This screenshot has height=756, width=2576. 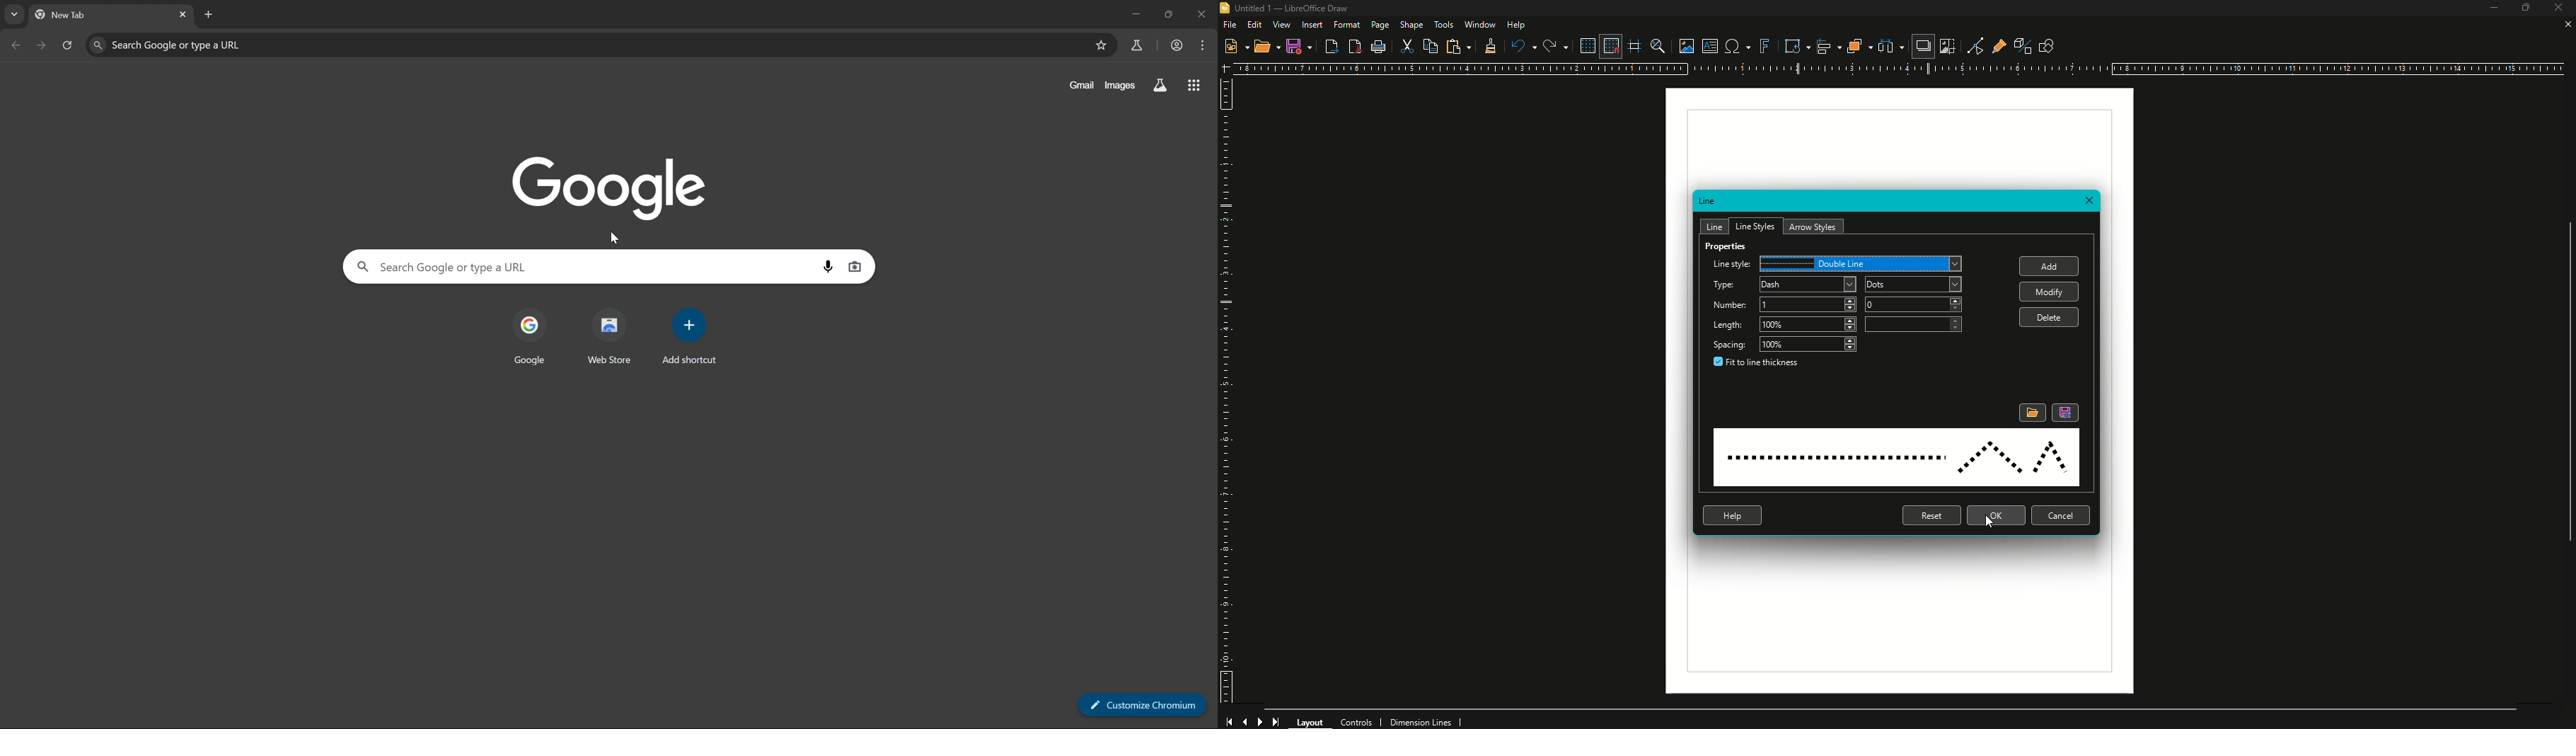 I want to click on Load Line Style, so click(x=2031, y=412).